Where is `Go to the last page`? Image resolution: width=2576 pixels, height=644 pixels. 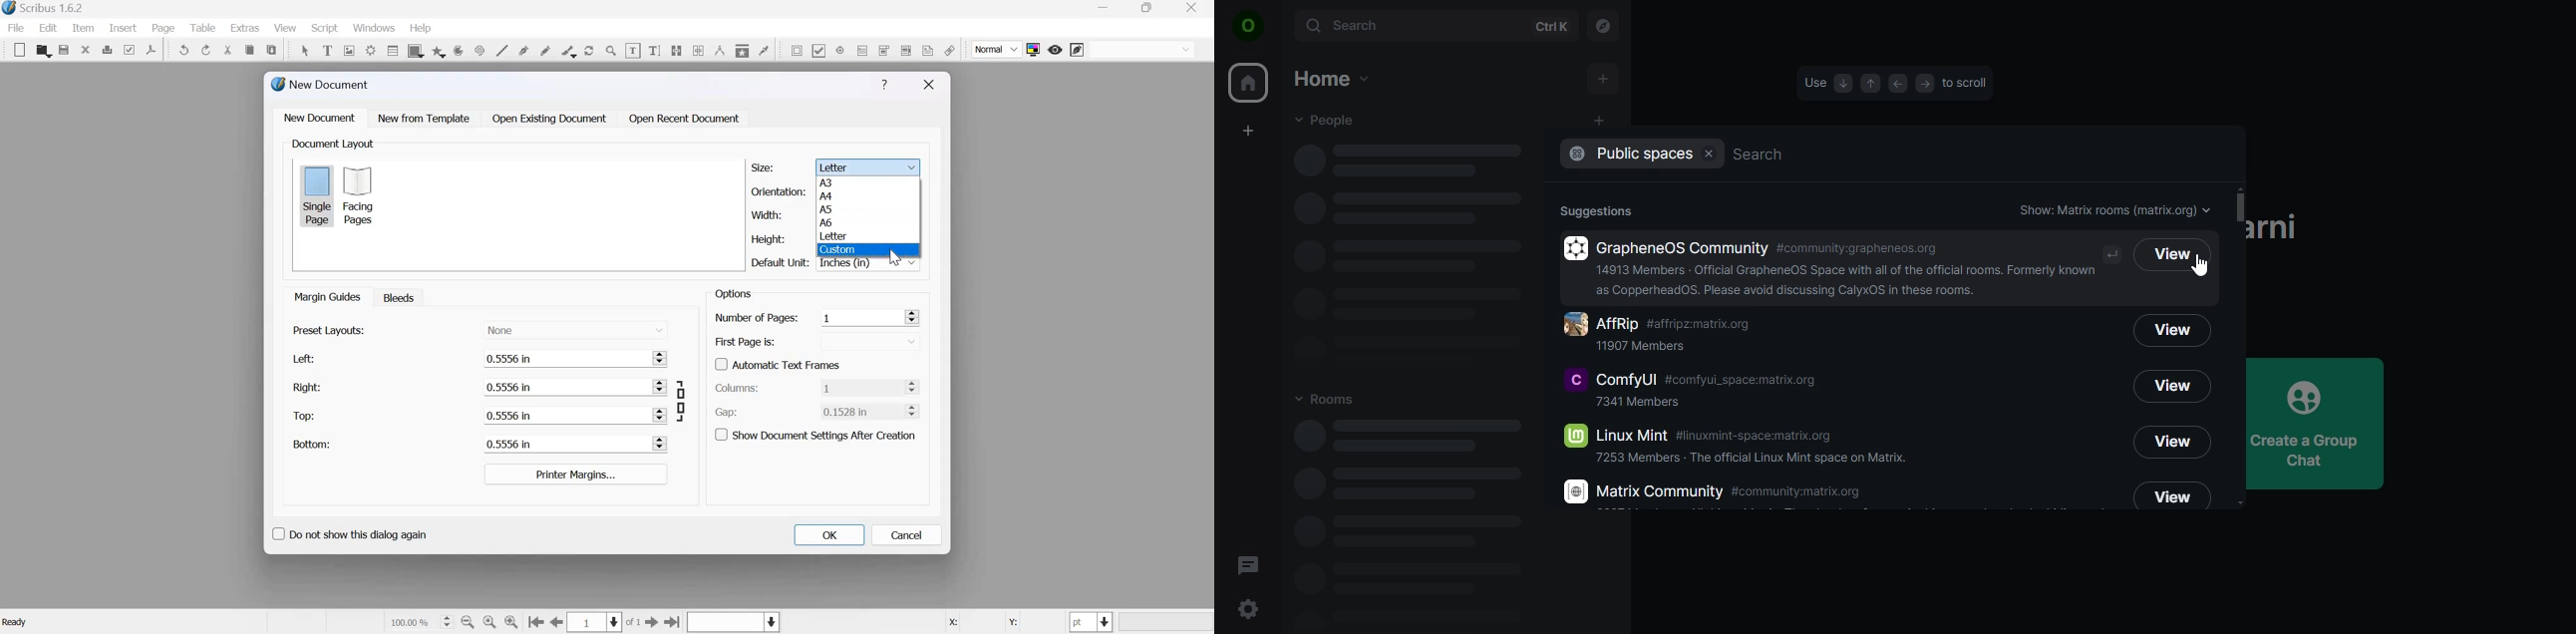 Go to the last page is located at coordinates (673, 621).